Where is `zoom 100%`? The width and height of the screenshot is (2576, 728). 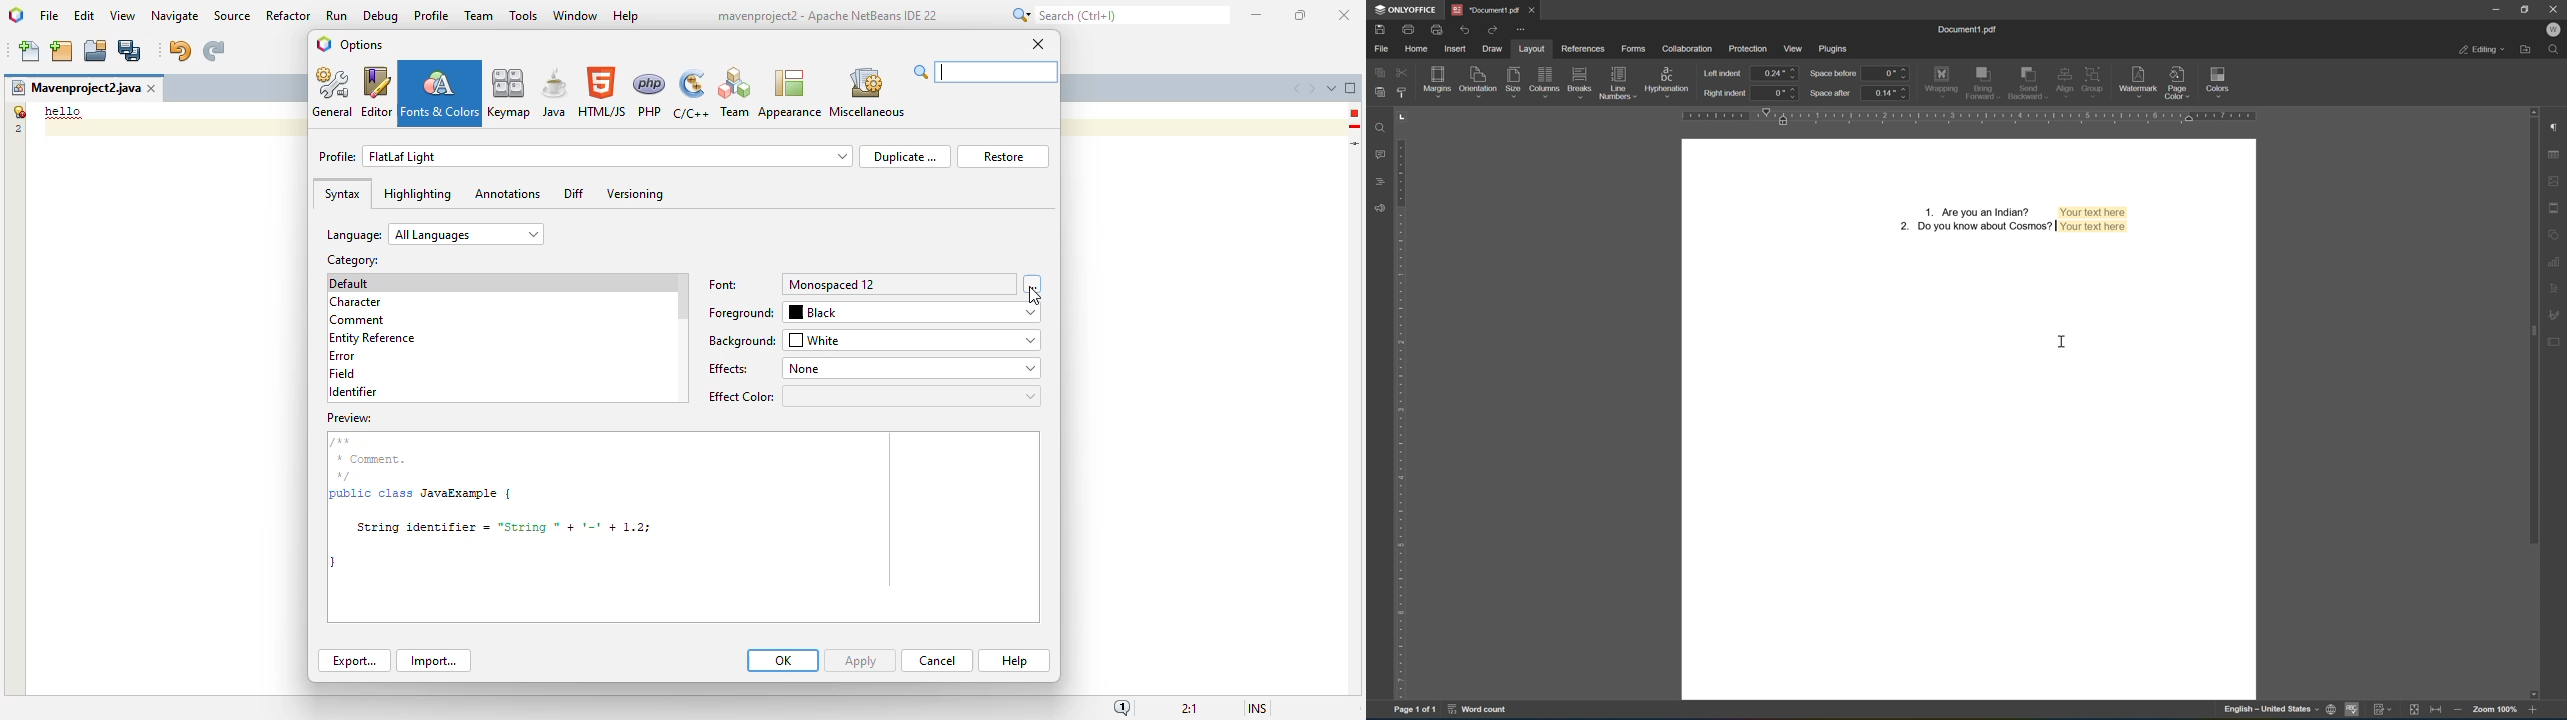 zoom 100% is located at coordinates (2495, 711).